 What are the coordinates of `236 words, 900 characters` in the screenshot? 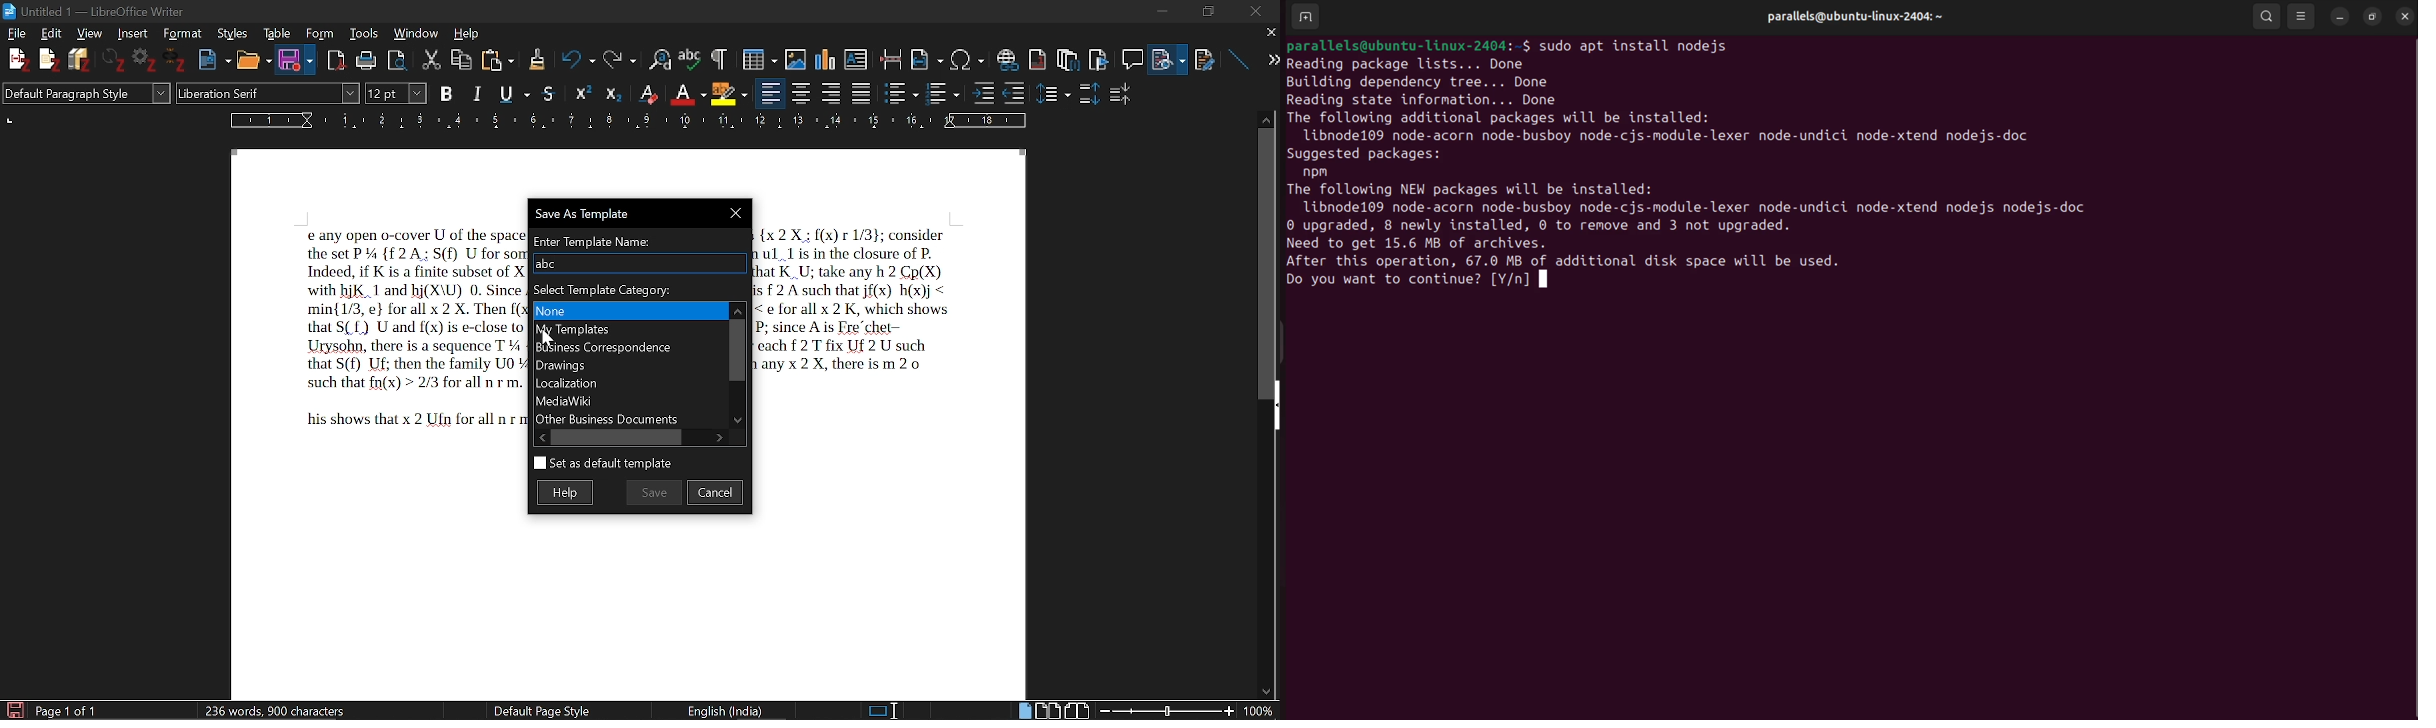 It's located at (276, 707).